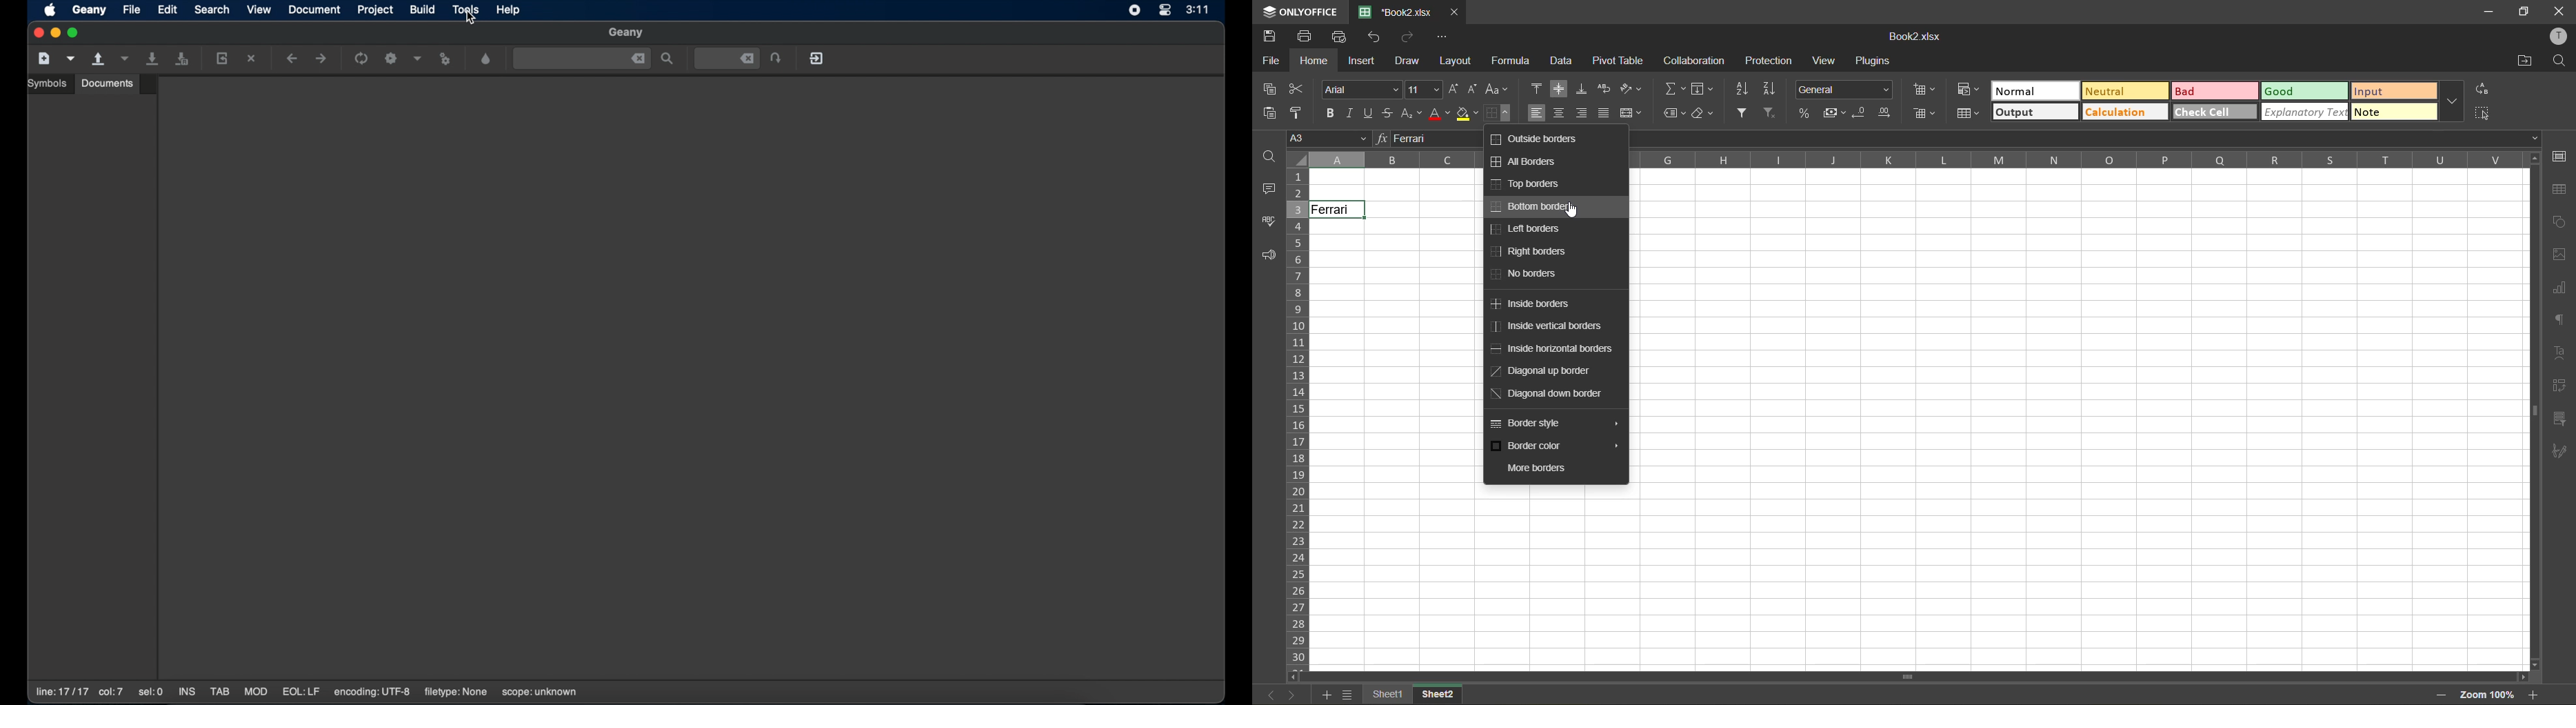  What do you see at coordinates (2483, 88) in the screenshot?
I see `replace` at bounding box center [2483, 88].